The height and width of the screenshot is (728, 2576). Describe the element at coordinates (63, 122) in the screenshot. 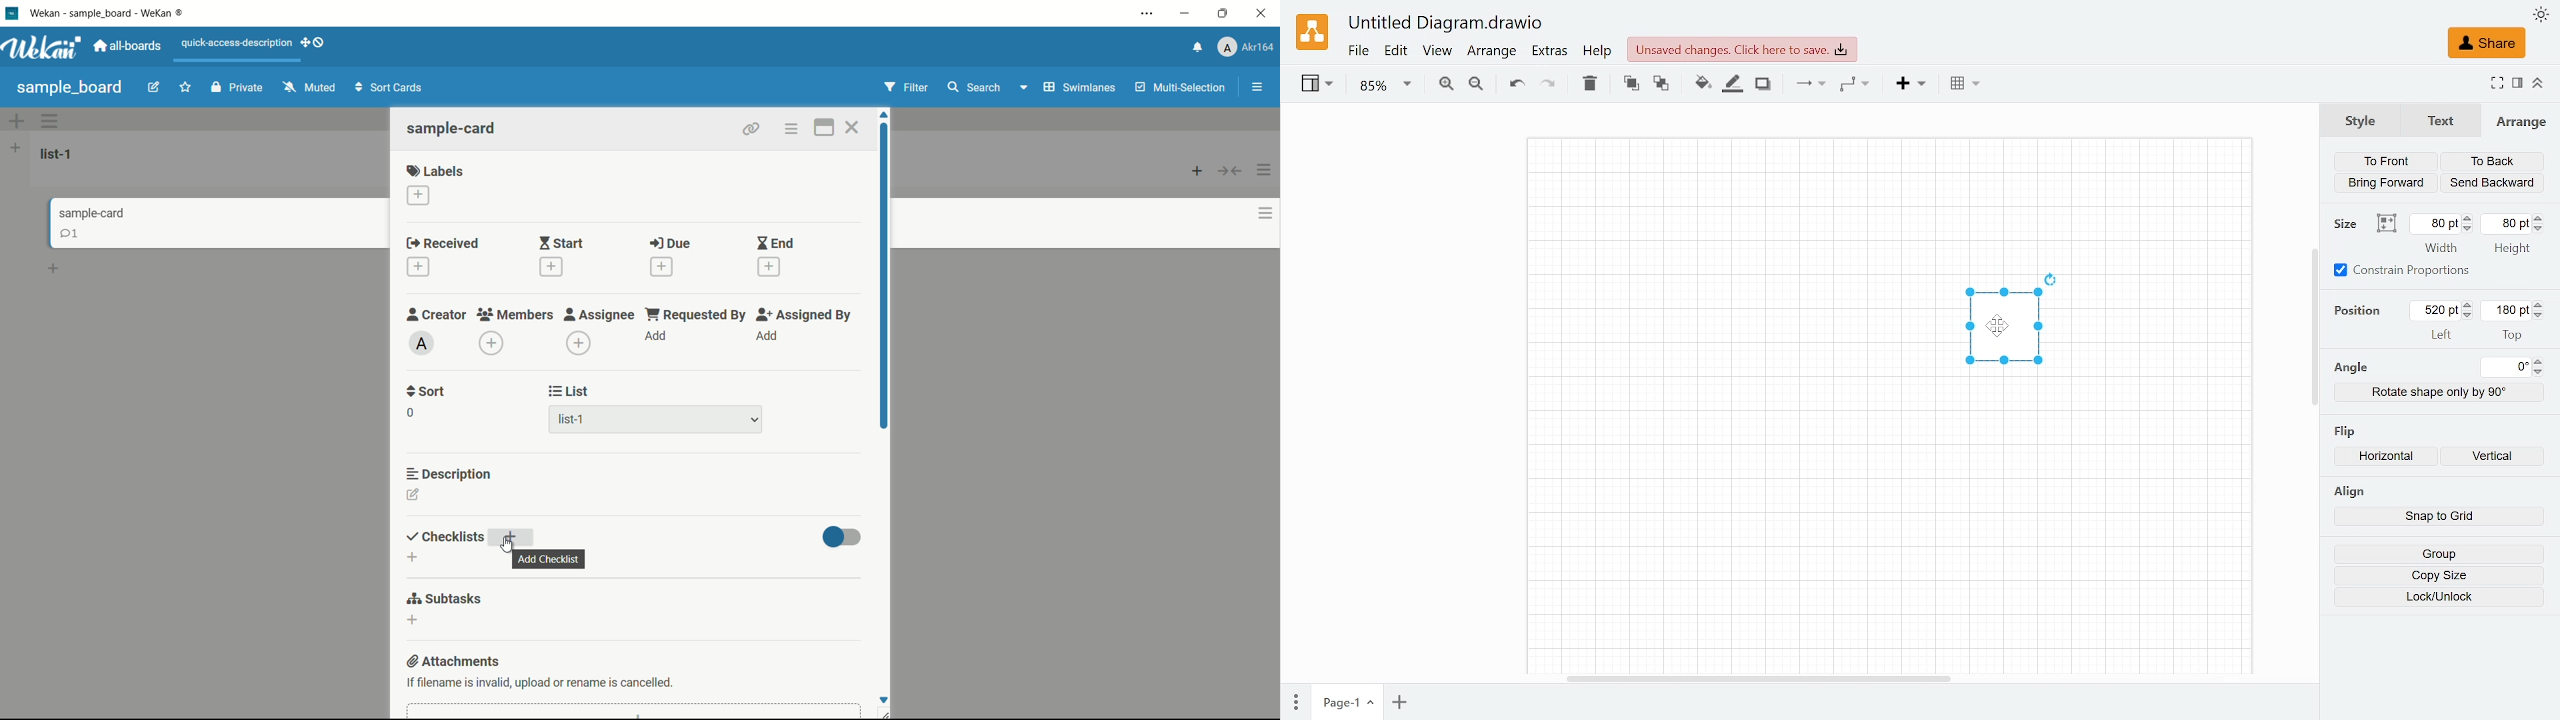

I see `options` at that location.